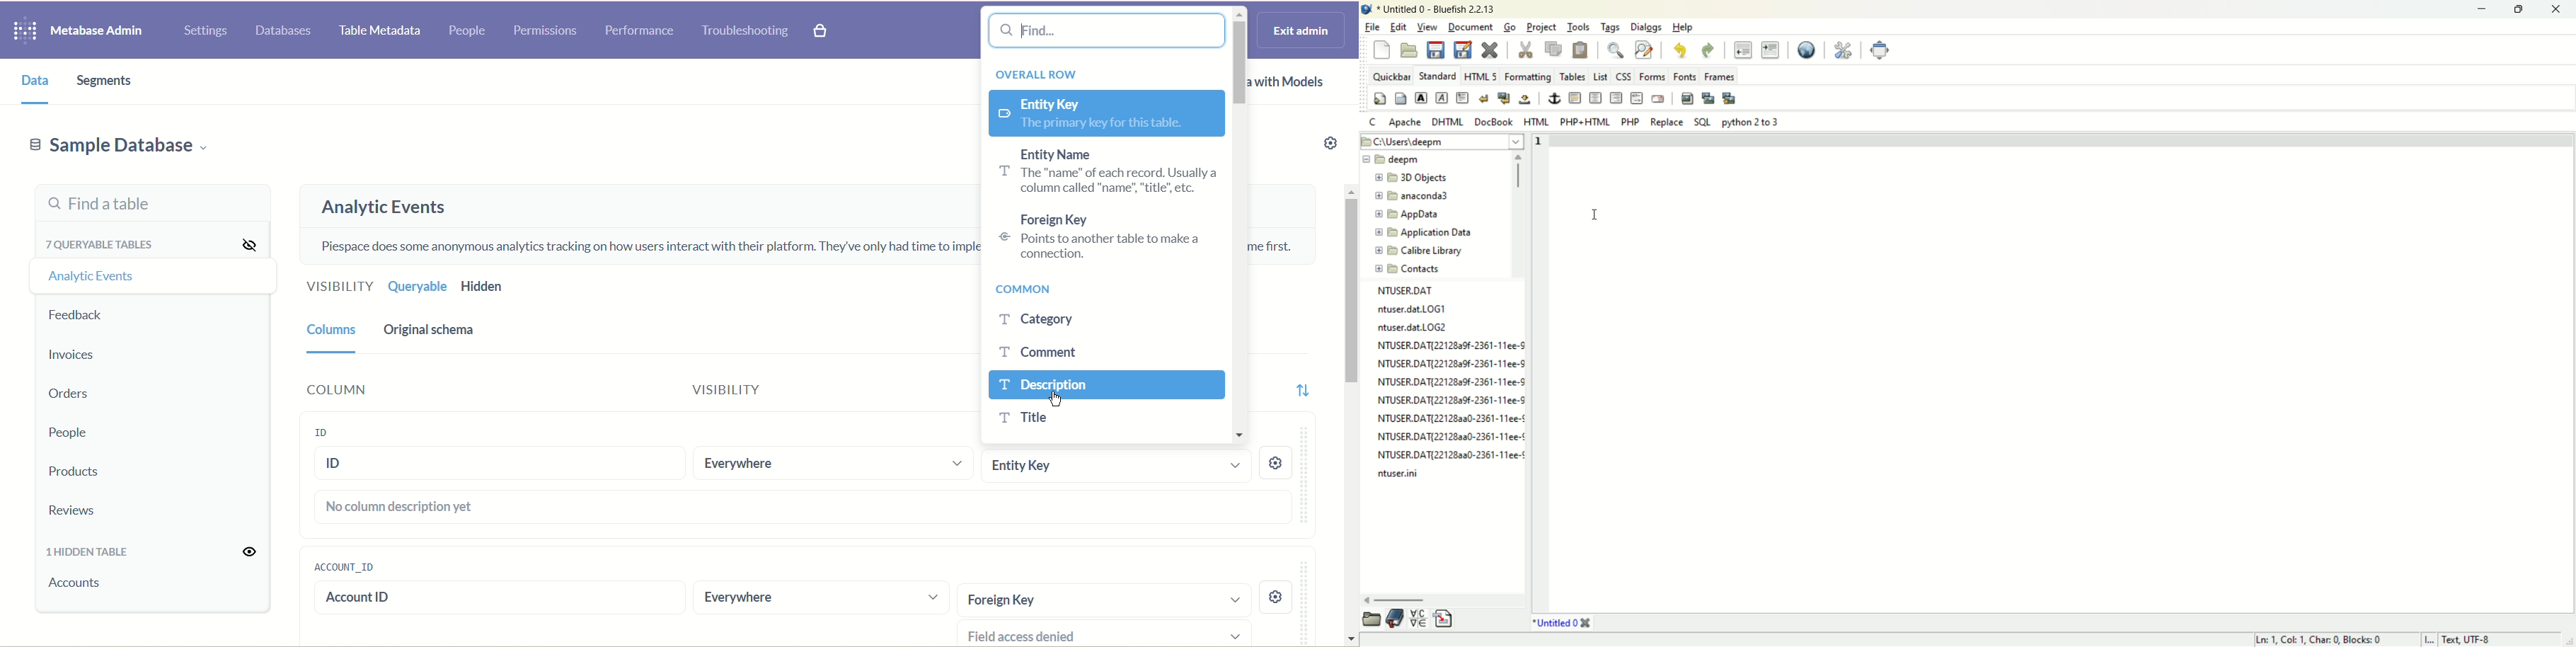 Image resolution: width=2576 pixels, height=672 pixels. What do you see at coordinates (376, 32) in the screenshot?
I see `table metadata` at bounding box center [376, 32].